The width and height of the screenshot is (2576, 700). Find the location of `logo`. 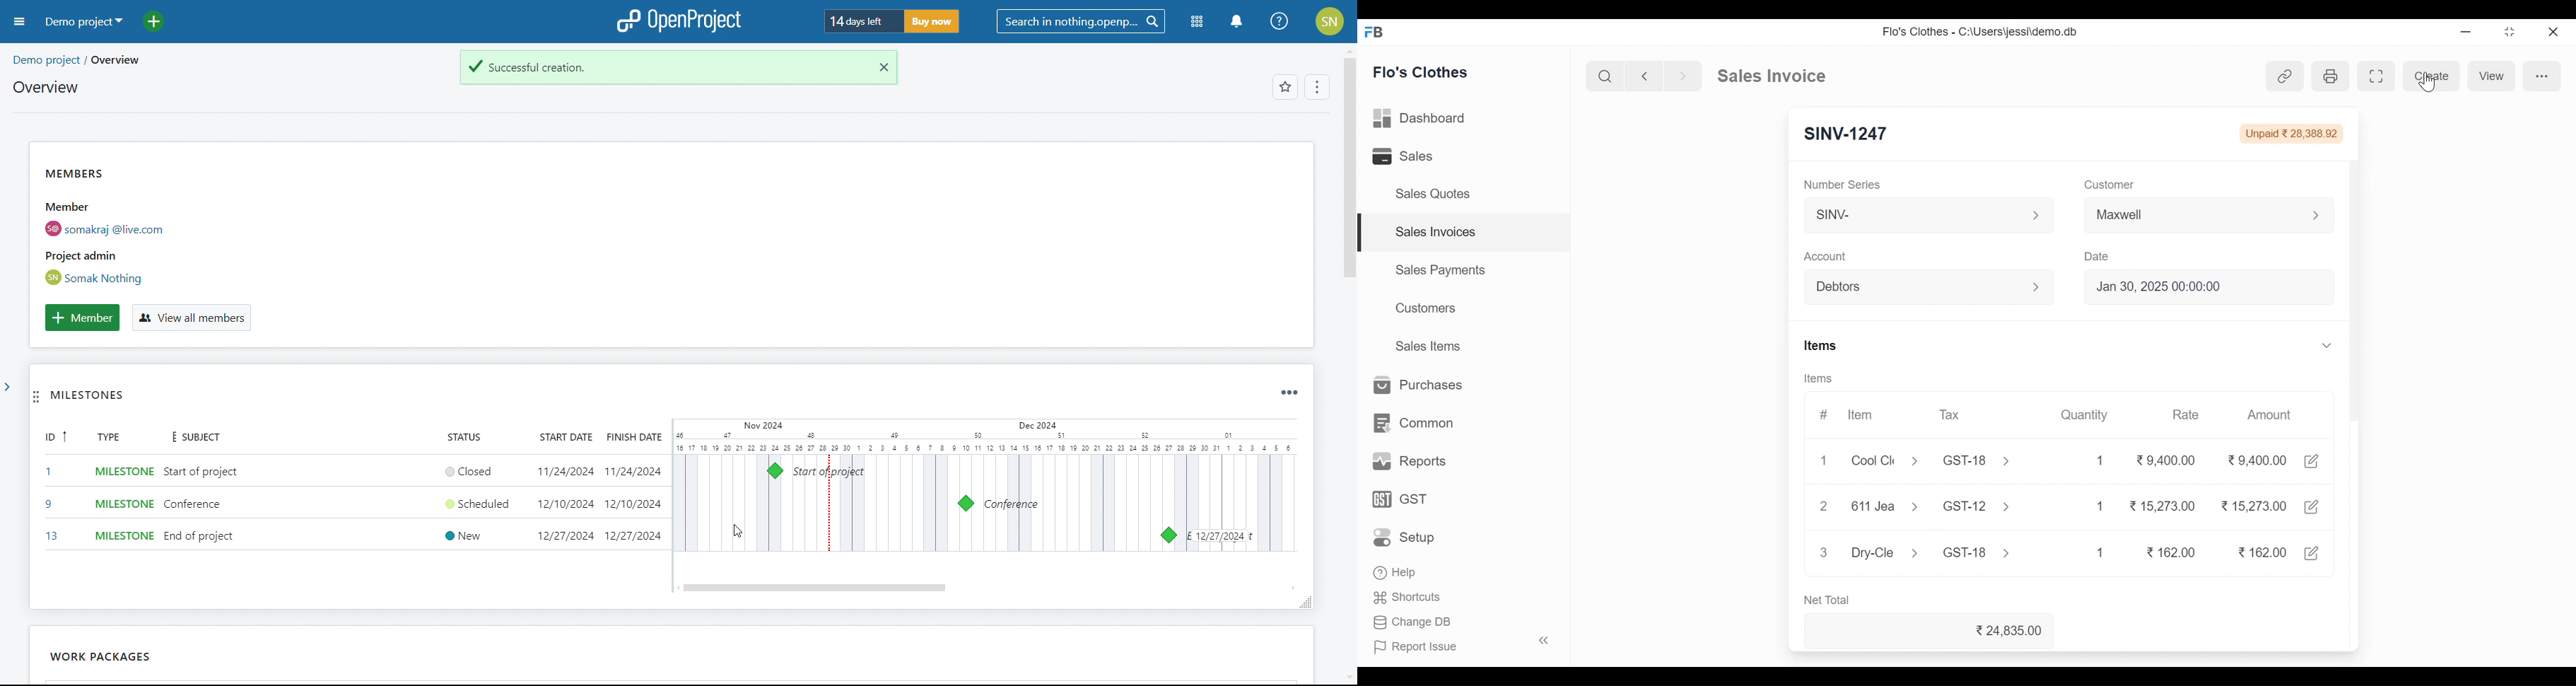

logo is located at coordinates (679, 21).